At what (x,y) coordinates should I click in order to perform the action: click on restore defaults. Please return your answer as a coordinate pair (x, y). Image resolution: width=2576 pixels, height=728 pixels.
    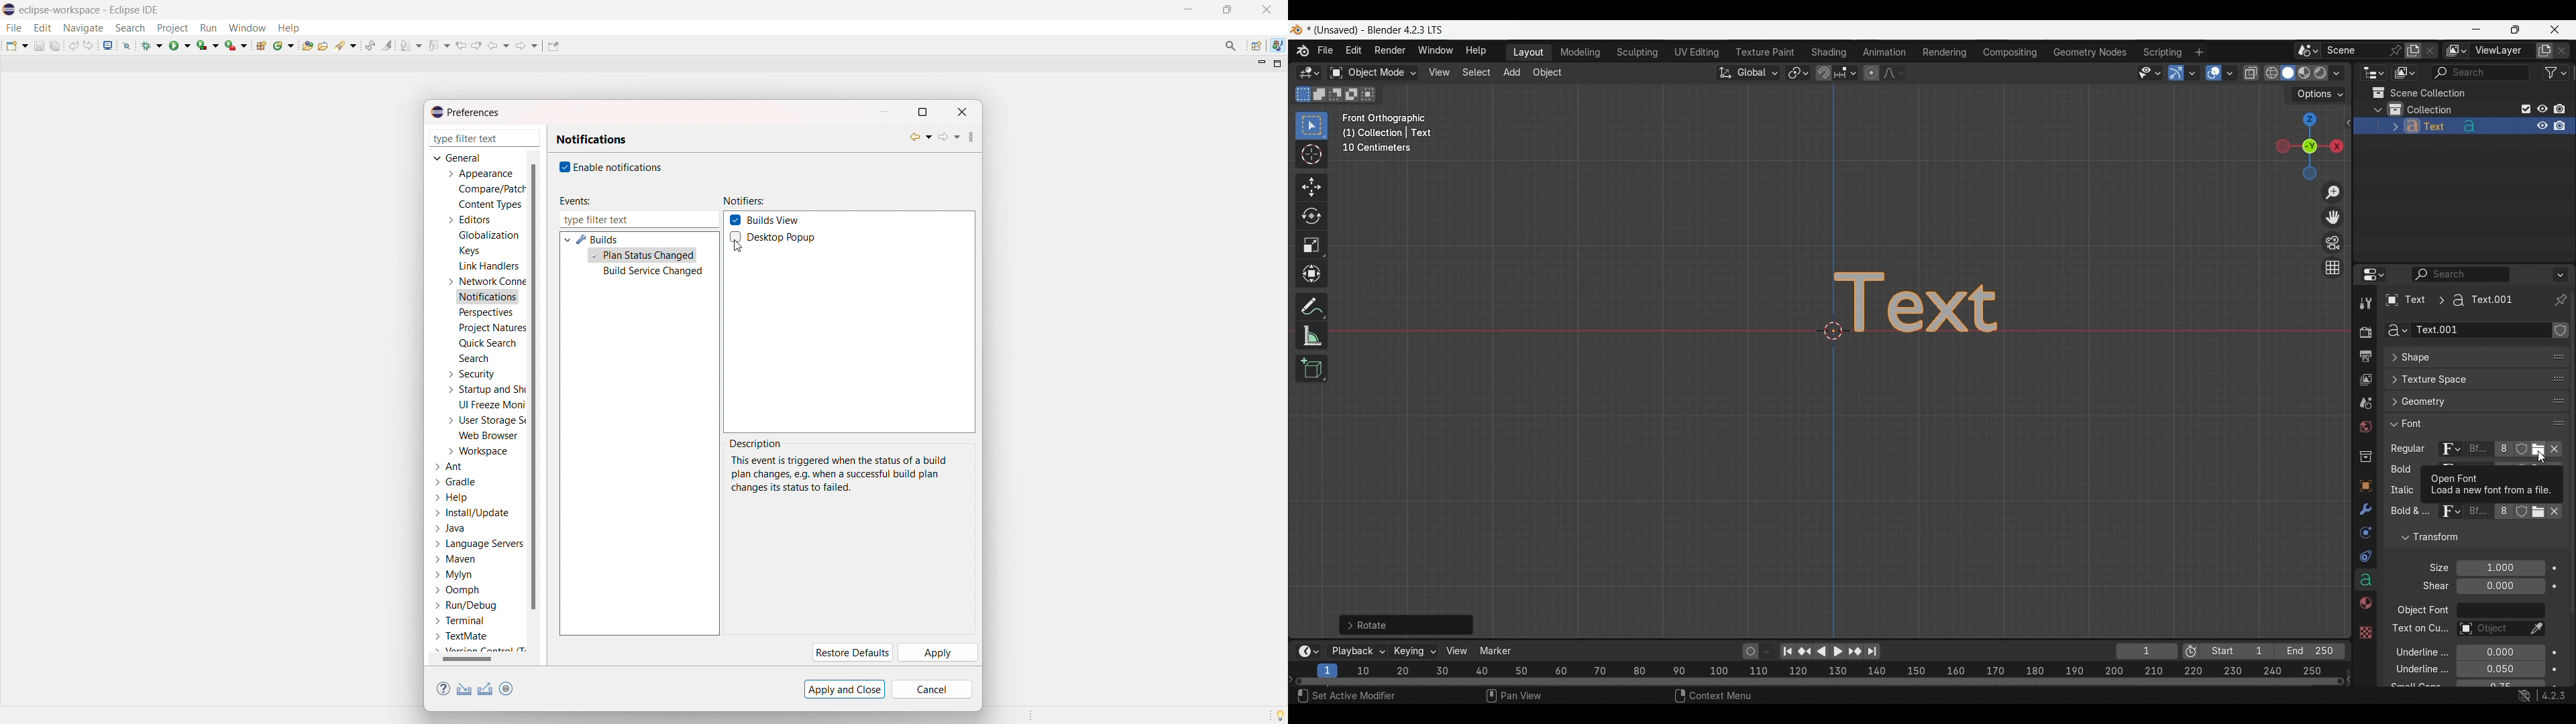
    Looking at the image, I should click on (851, 653).